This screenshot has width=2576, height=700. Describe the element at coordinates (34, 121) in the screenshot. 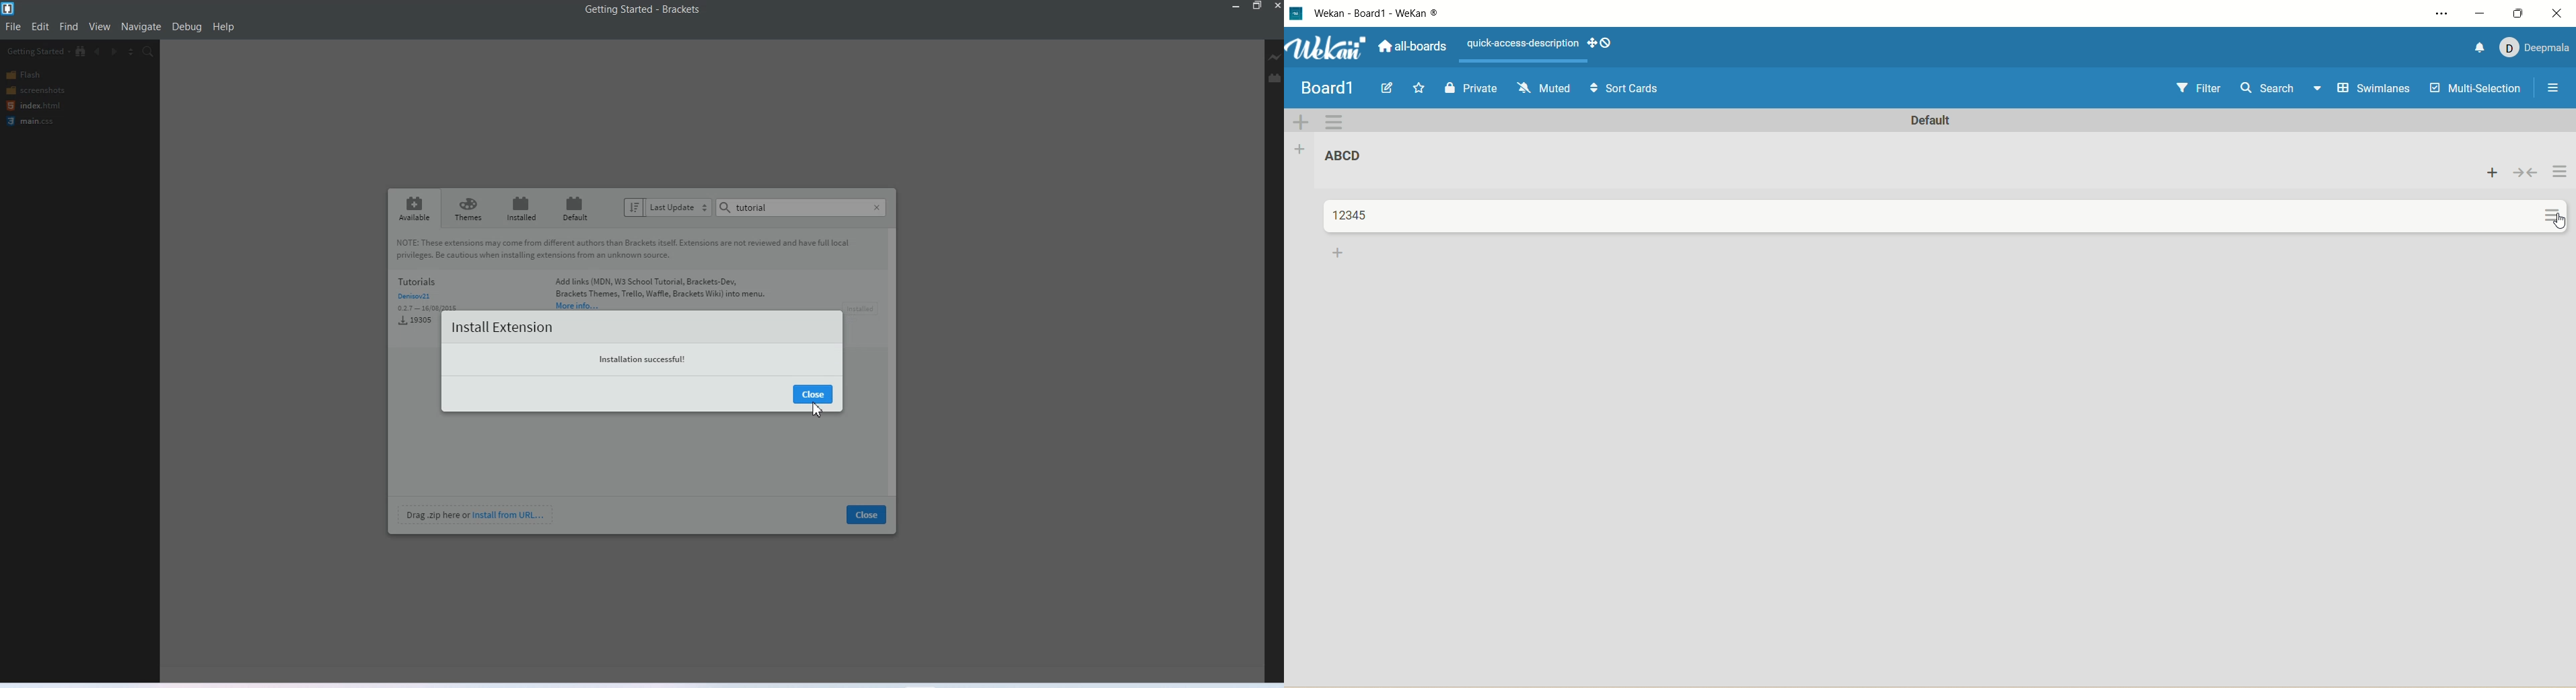

I see `main.css` at that location.